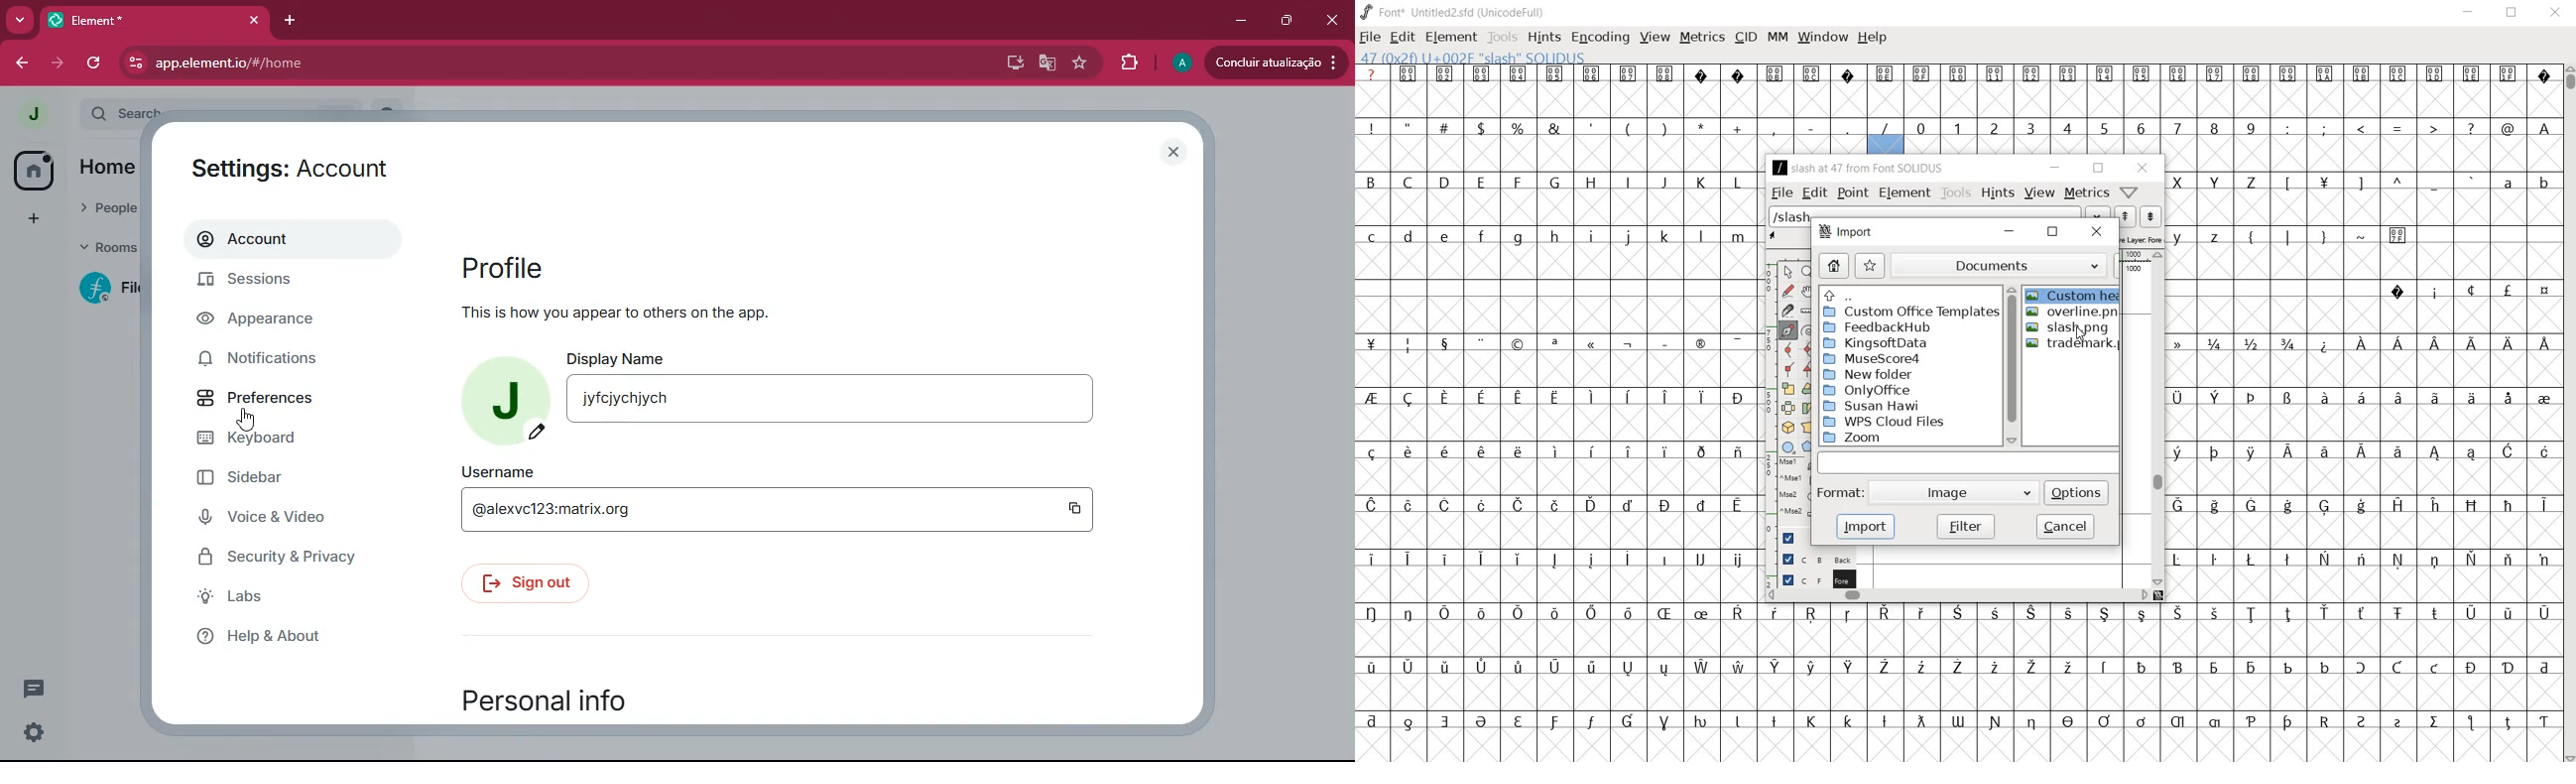 The width and height of the screenshot is (2576, 784). I want to click on profile, so click(1181, 64).